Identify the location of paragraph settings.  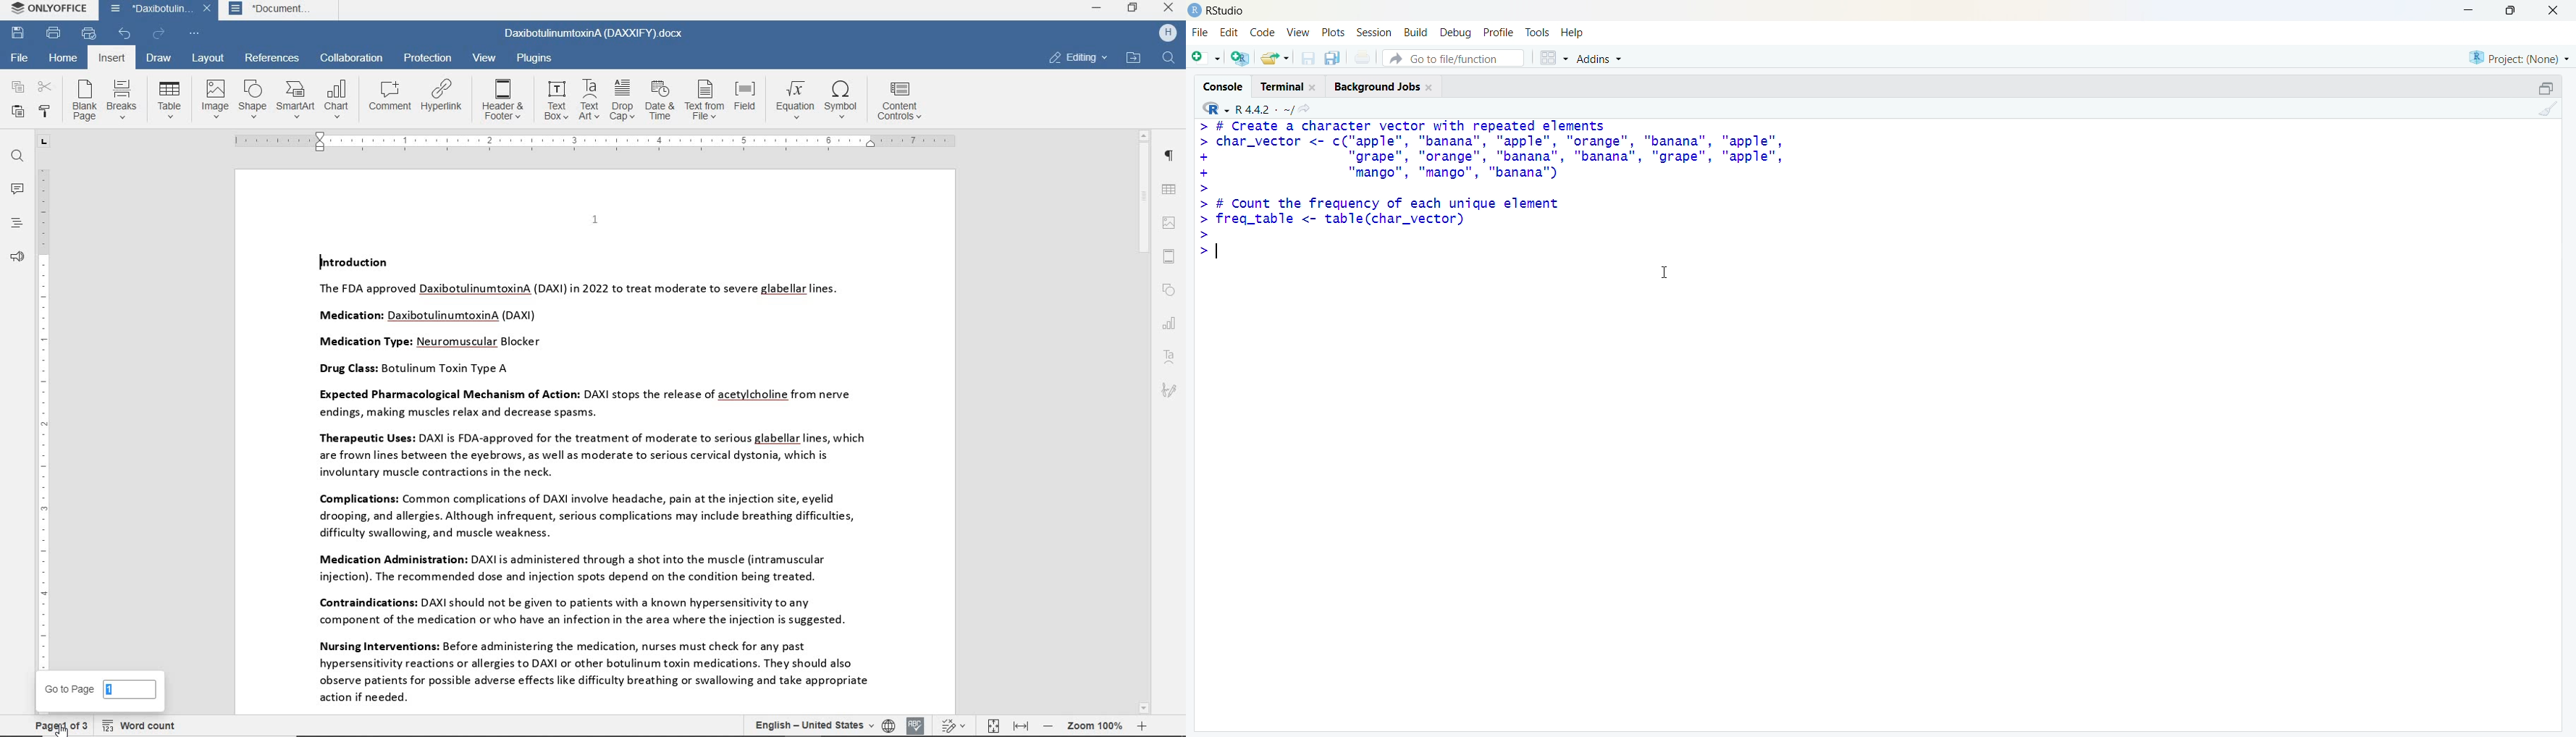
(1168, 155).